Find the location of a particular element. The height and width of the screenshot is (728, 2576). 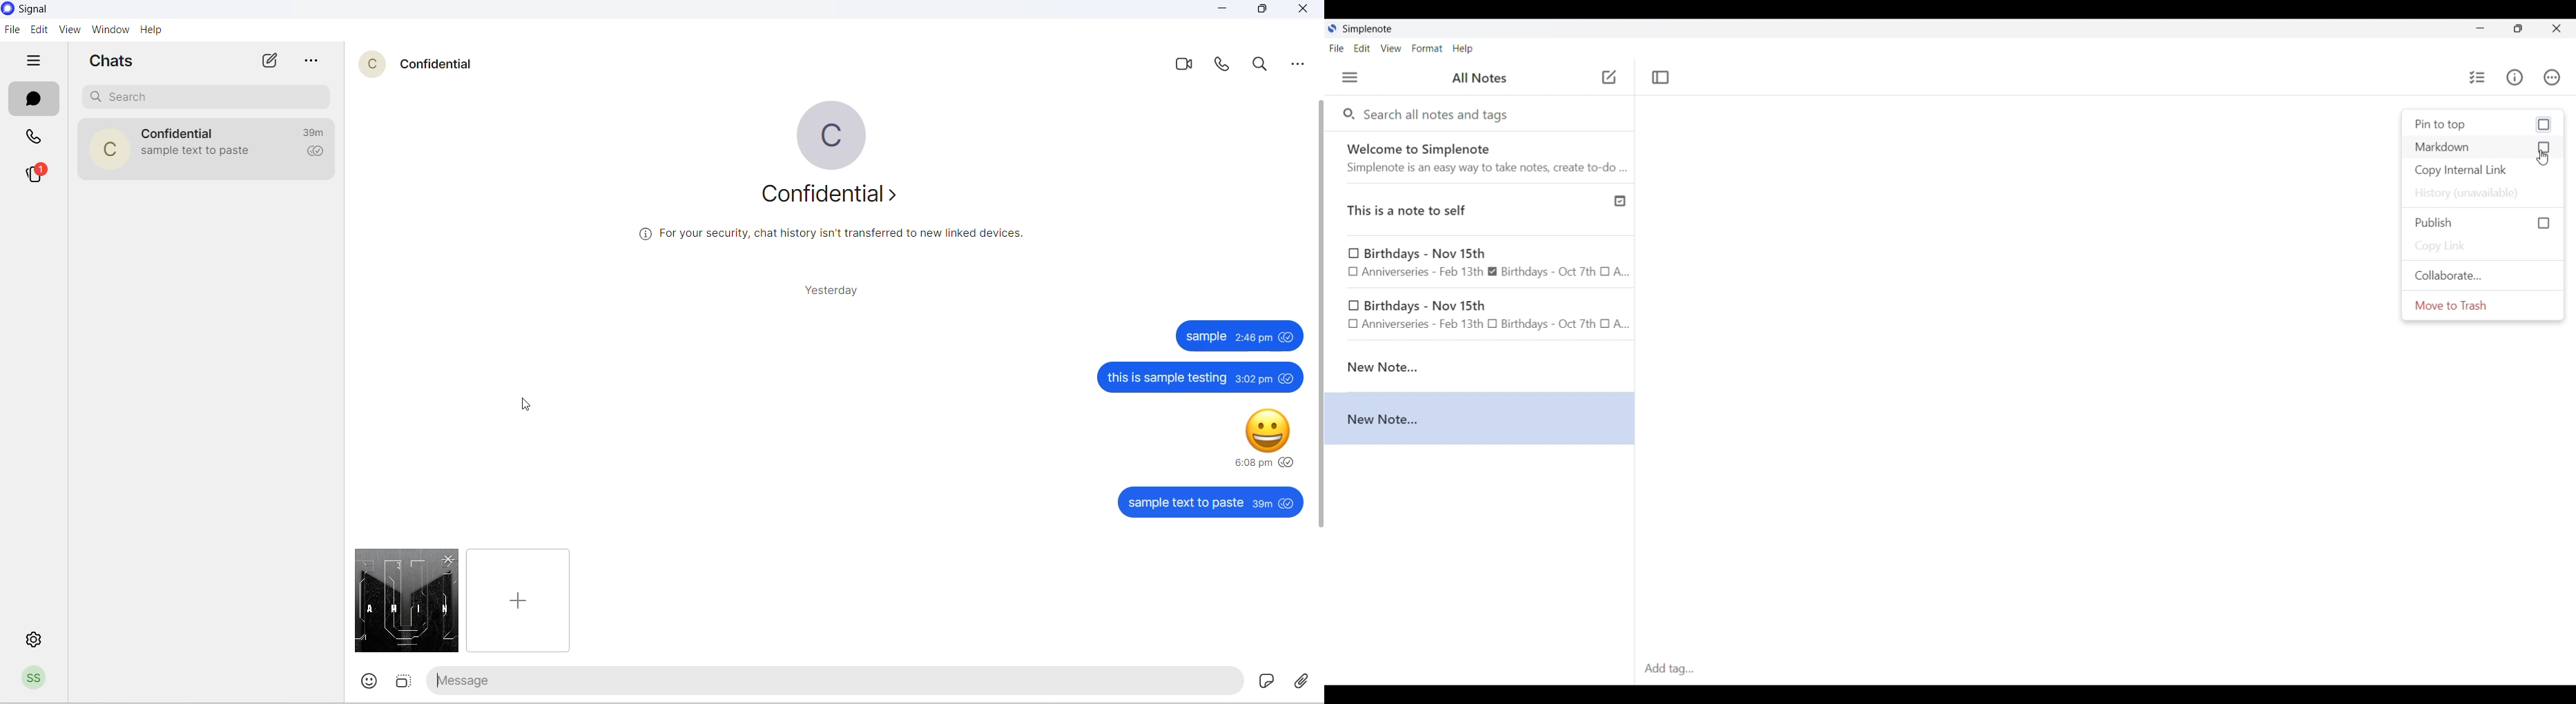

file is located at coordinates (11, 30).